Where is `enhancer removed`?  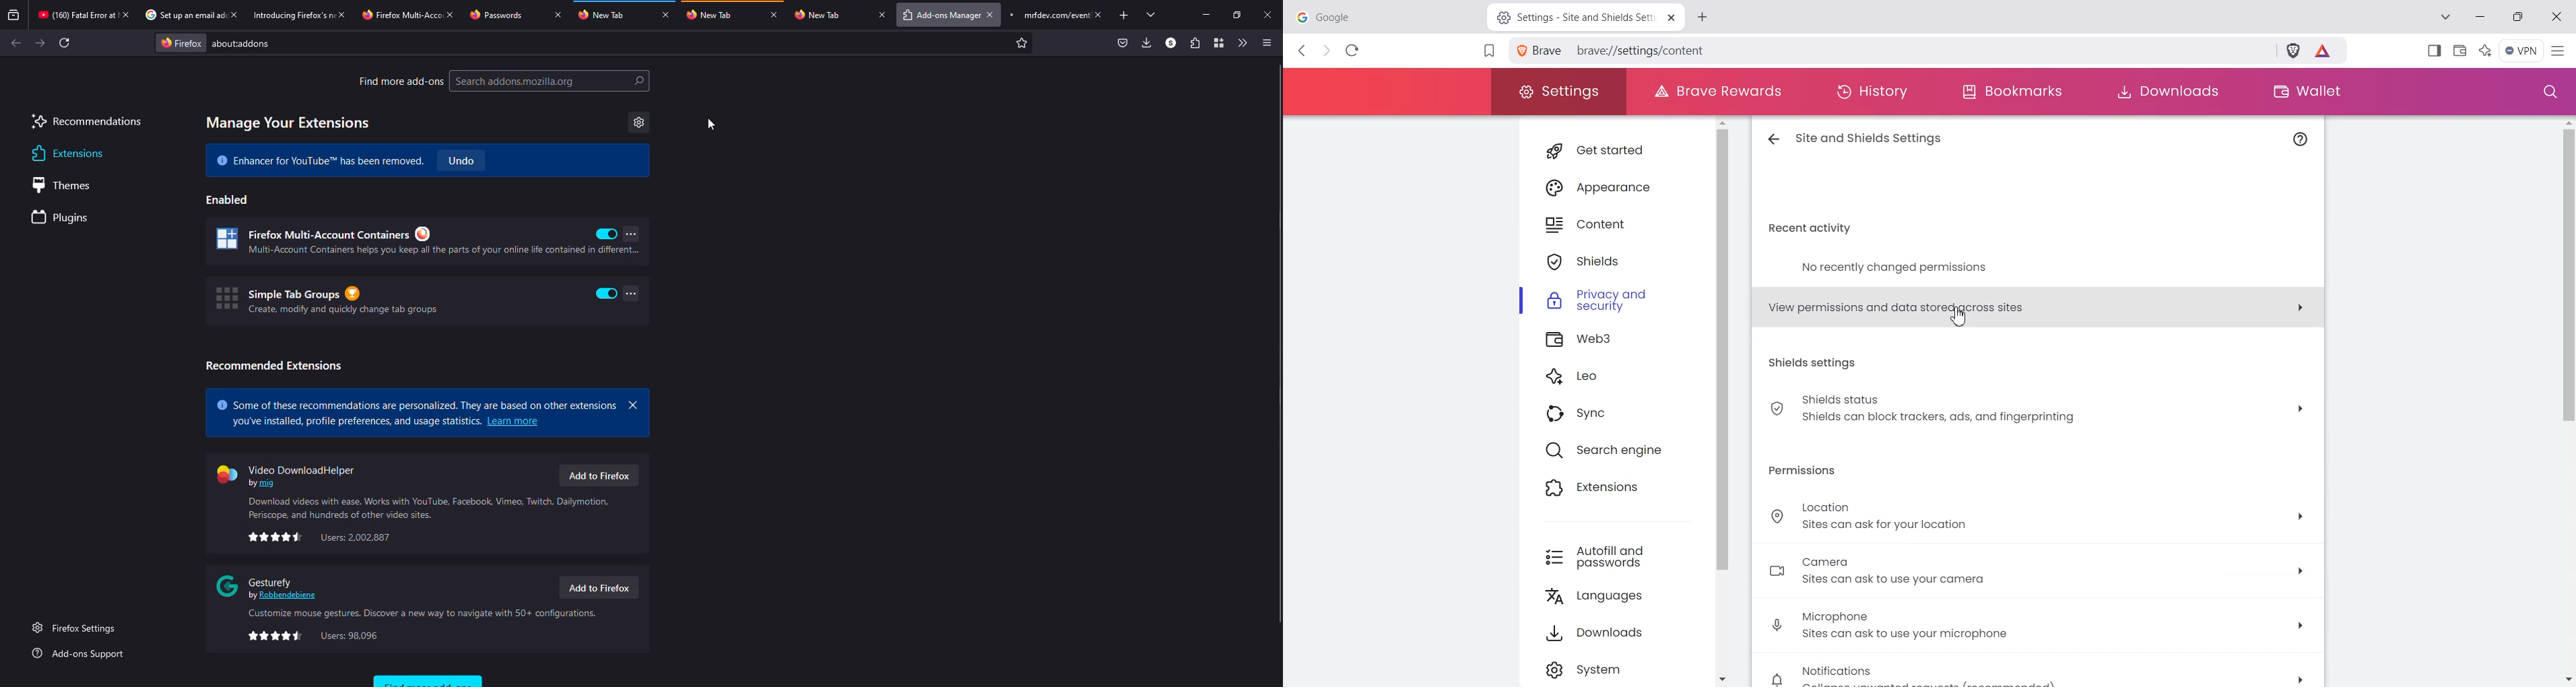 enhancer removed is located at coordinates (319, 160).